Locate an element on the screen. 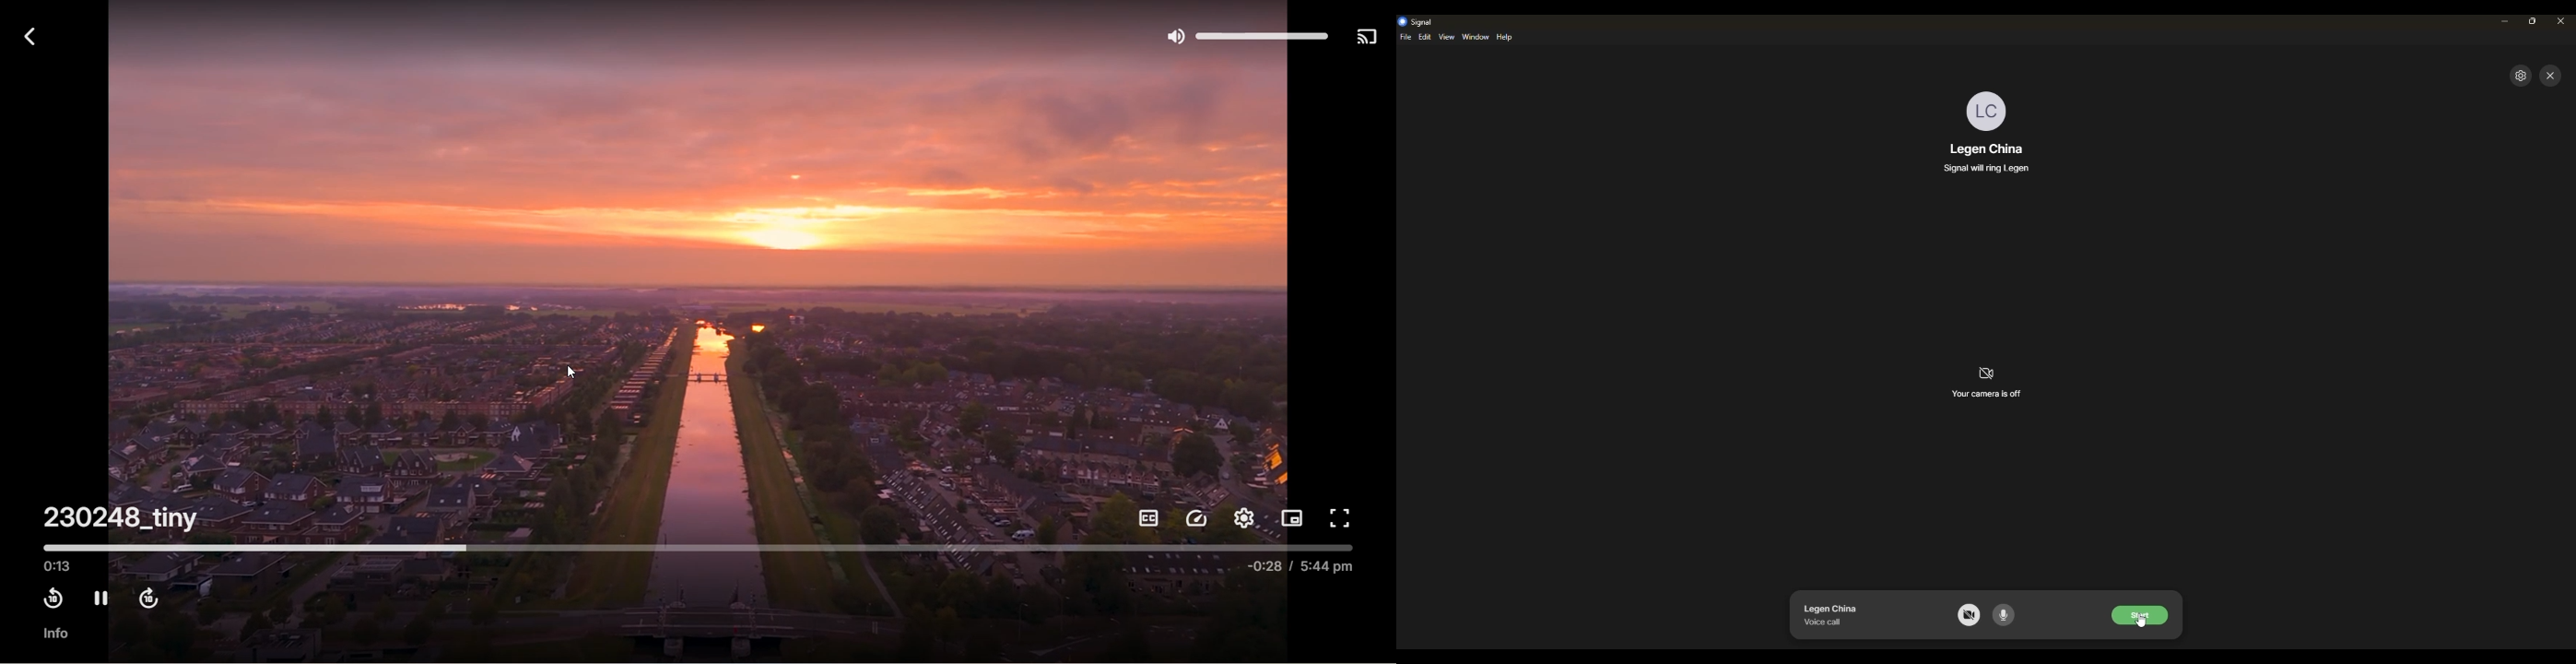 This screenshot has width=2576, height=672. settings is located at coordinates (2522, 76).